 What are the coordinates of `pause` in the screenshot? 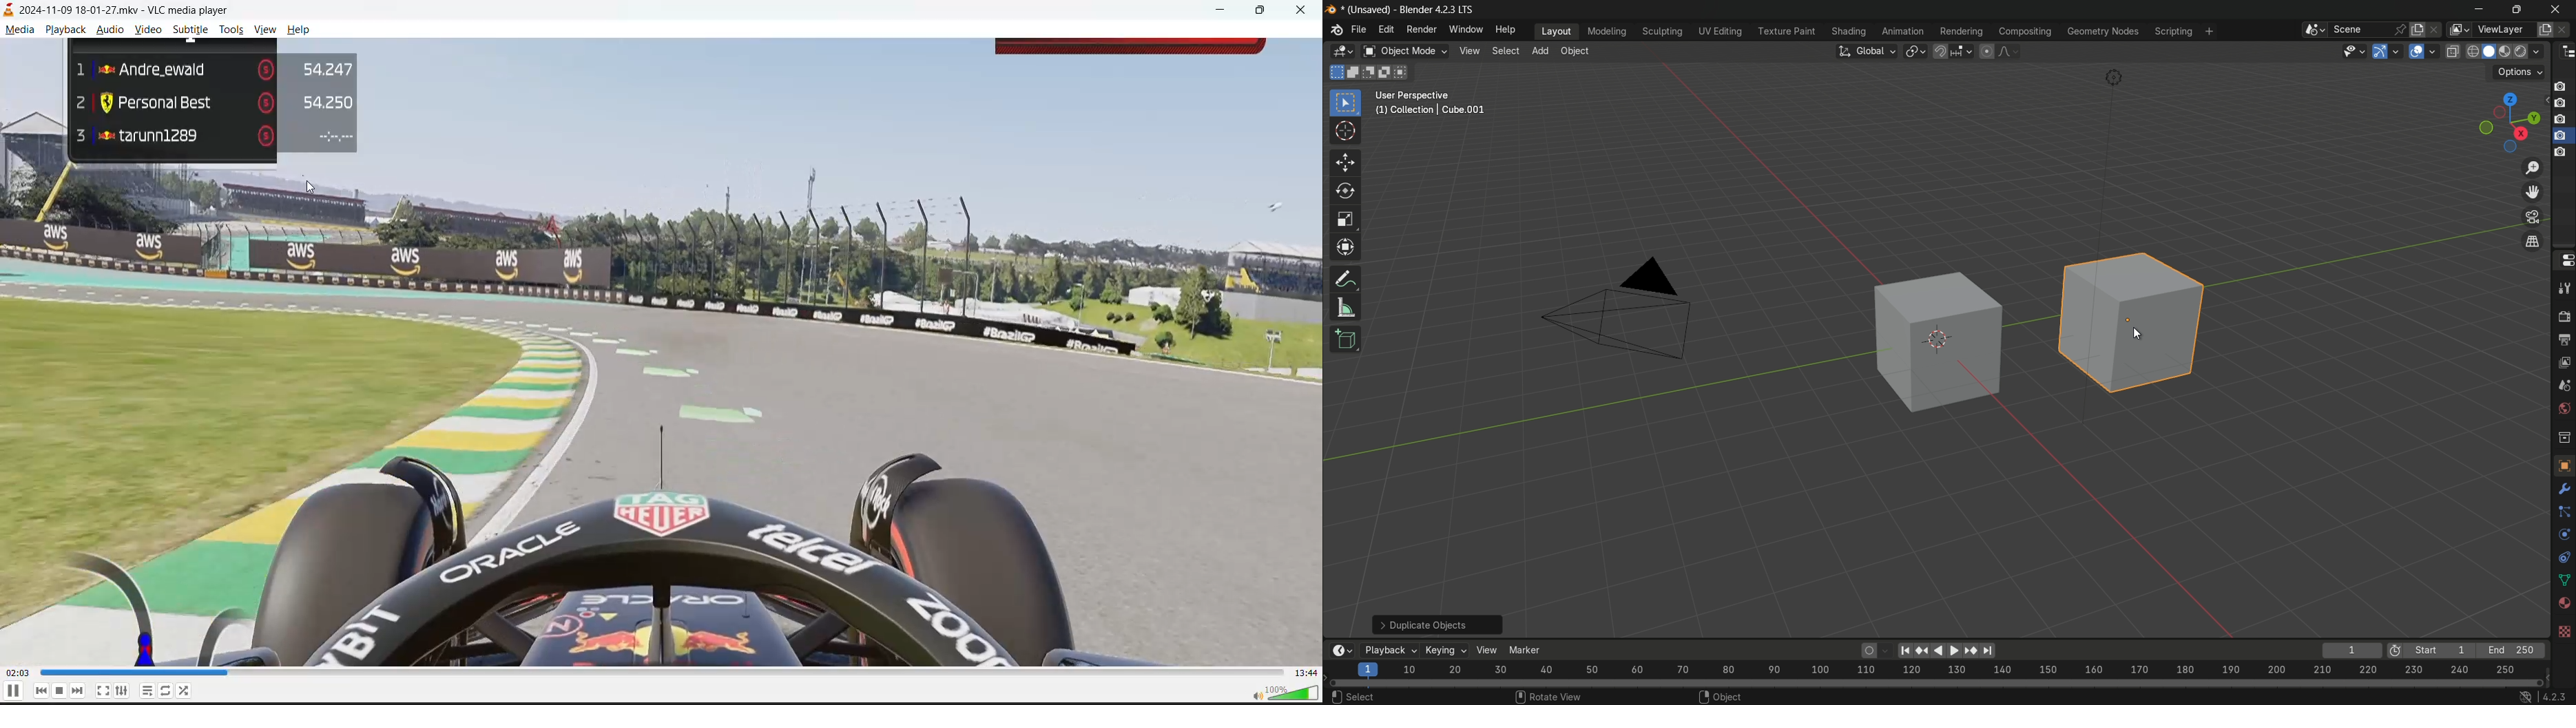 It's located at (12, 690).